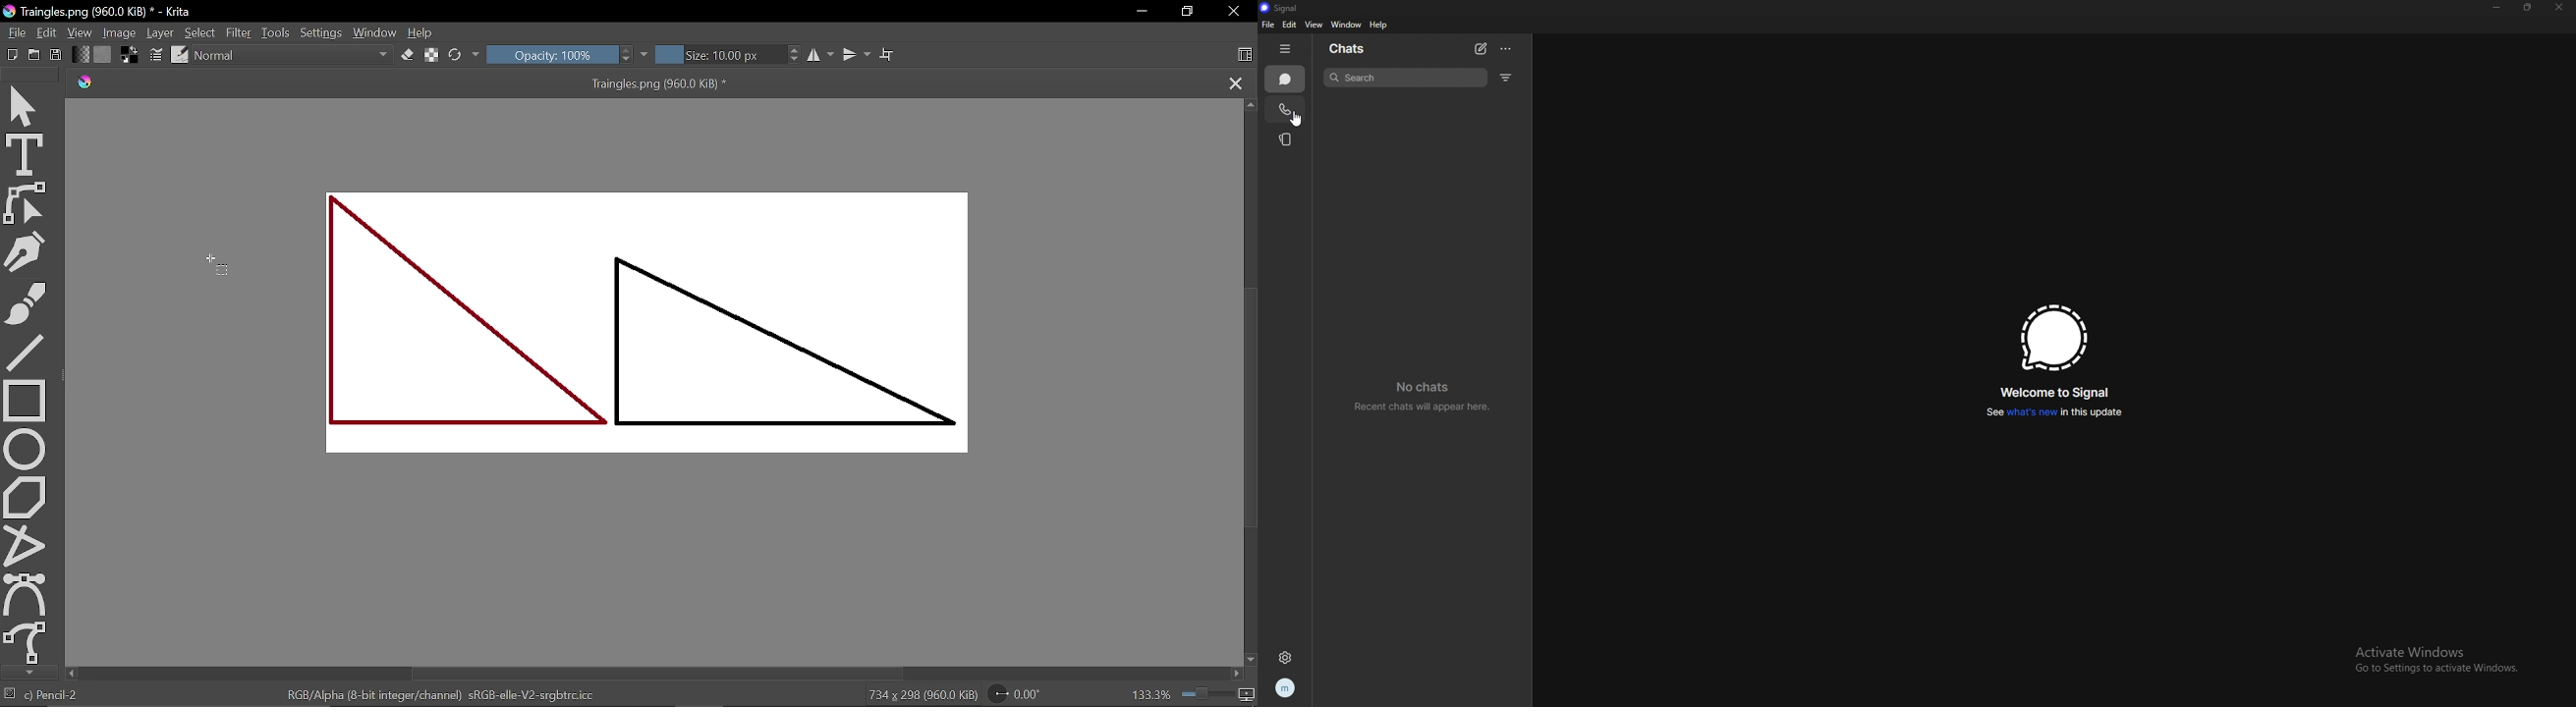  I want to click on Window, so click(375, 32).